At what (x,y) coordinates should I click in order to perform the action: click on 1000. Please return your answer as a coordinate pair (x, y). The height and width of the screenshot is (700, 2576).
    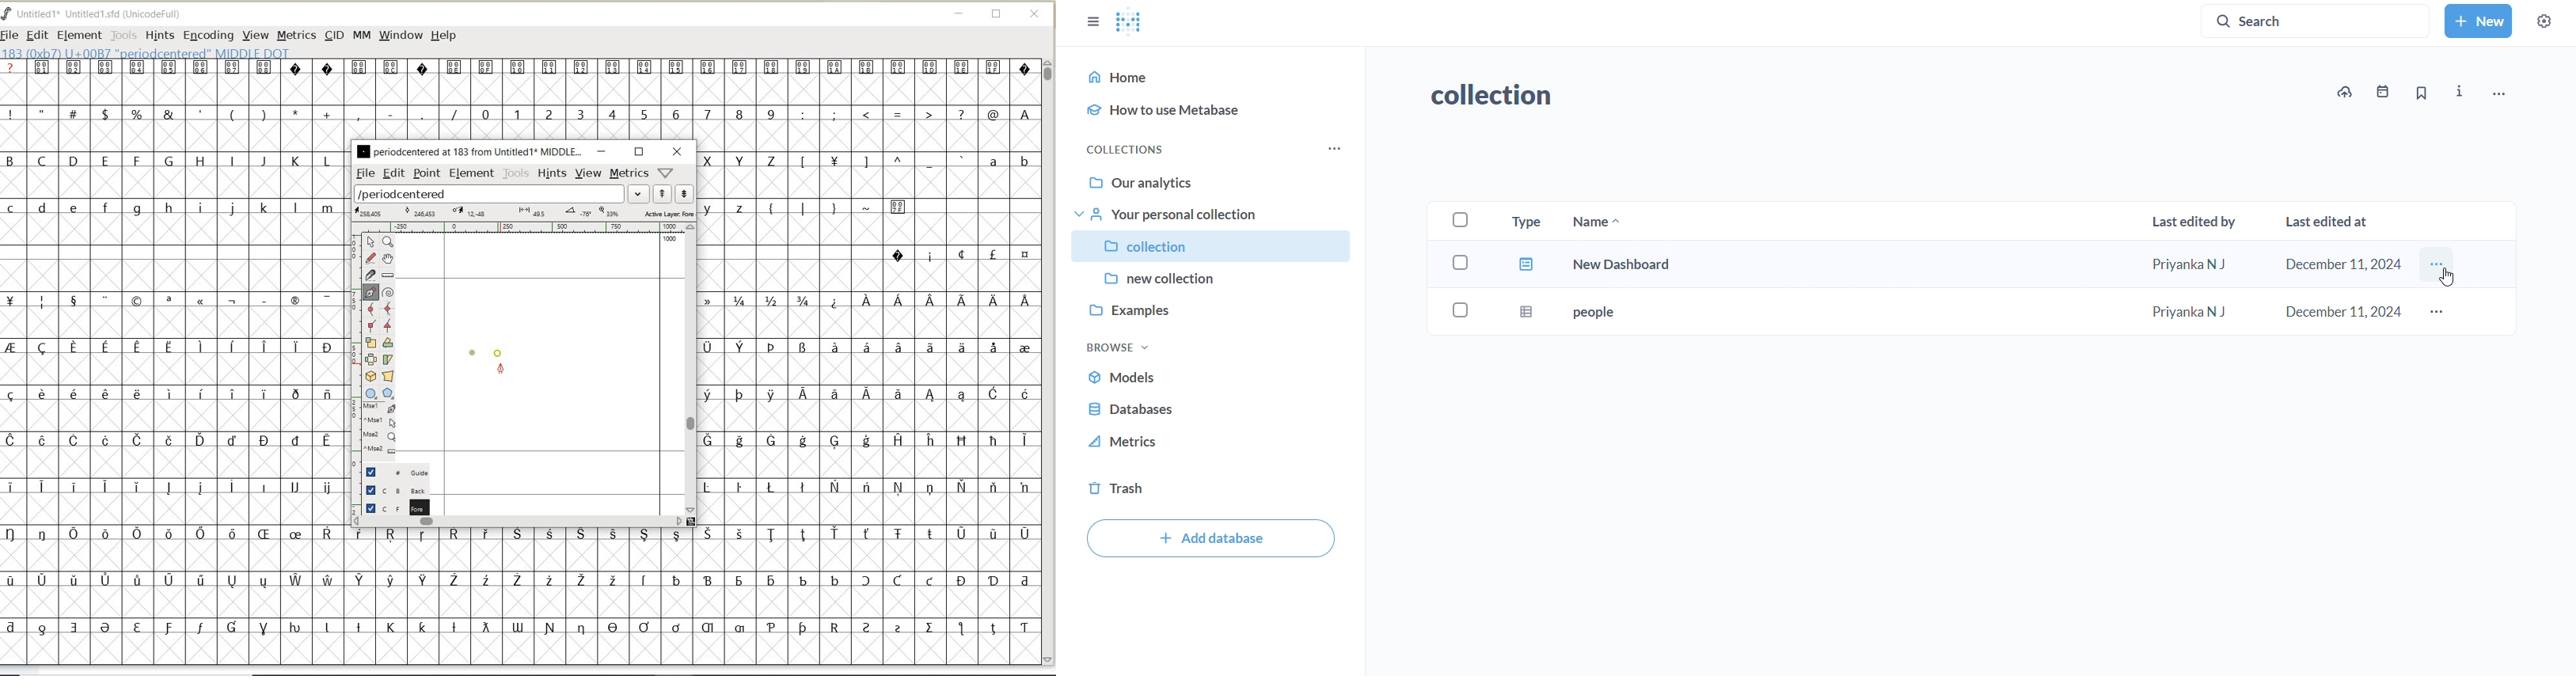
    Looking at the image, I should click on (670, 240).